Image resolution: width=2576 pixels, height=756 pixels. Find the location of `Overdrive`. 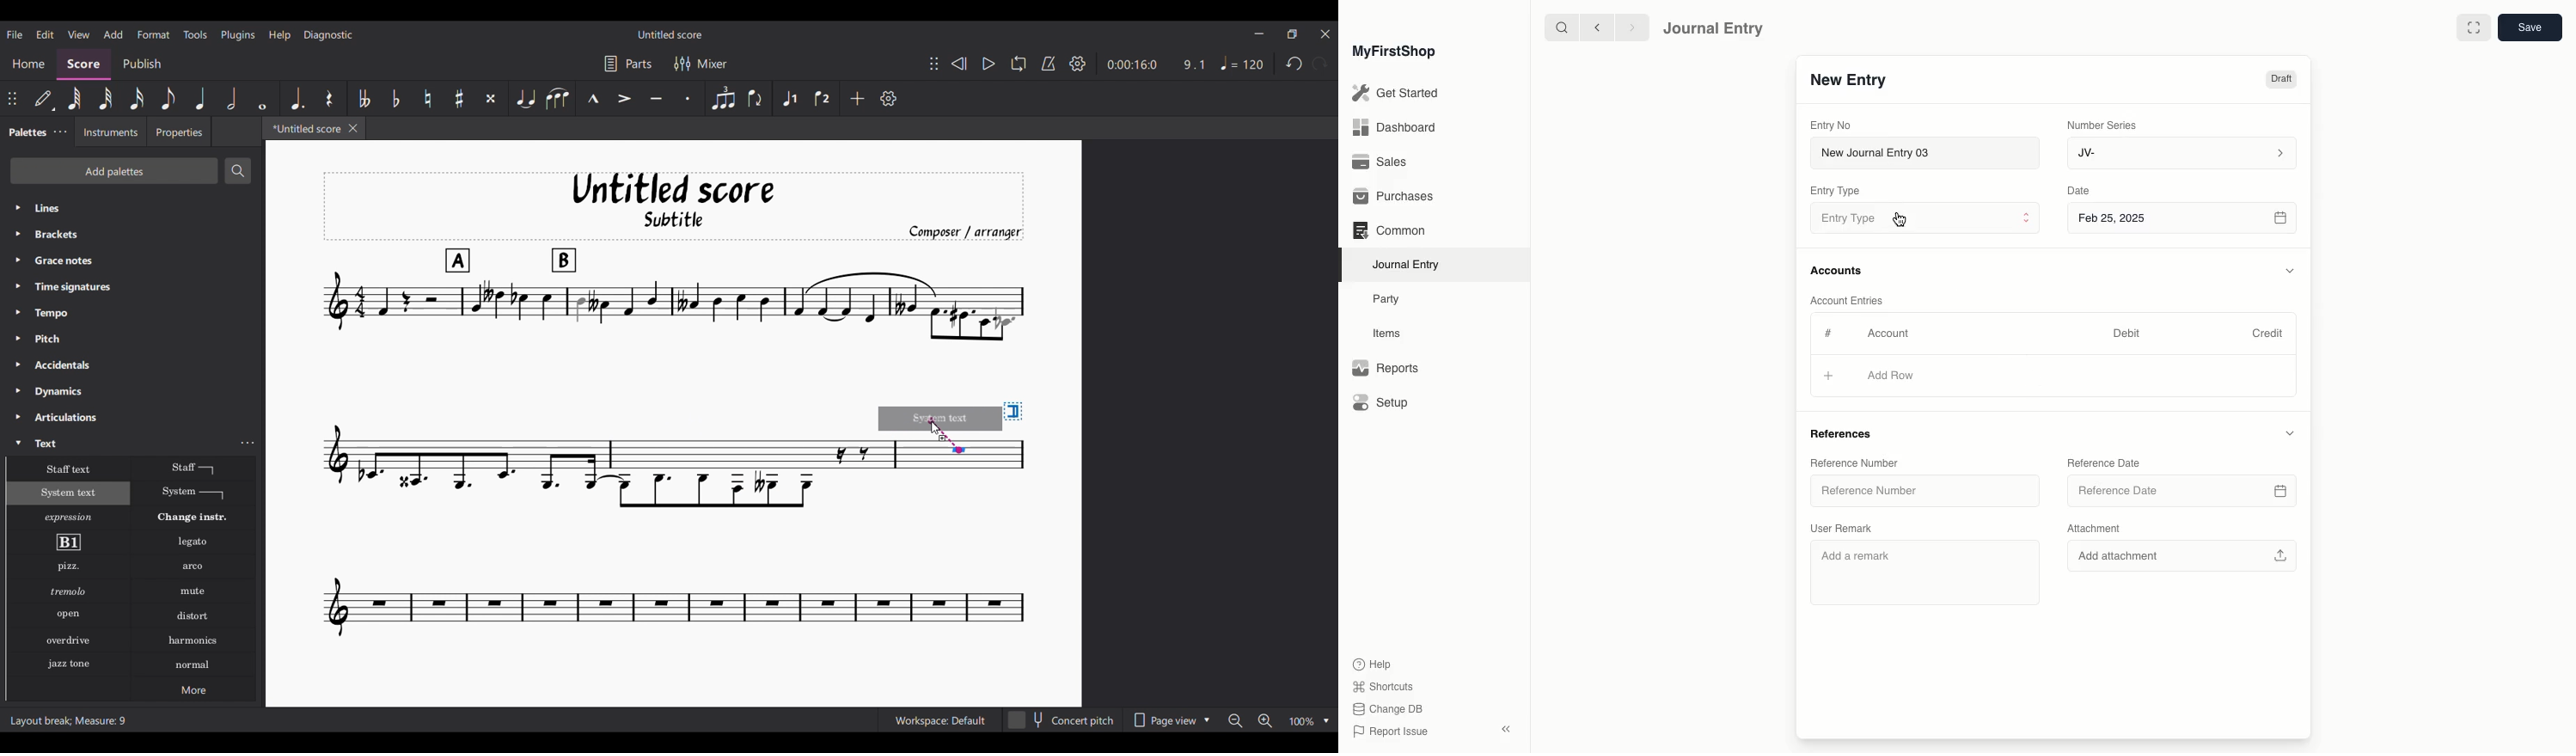

Overdrive is located at coordinates (68, 640).